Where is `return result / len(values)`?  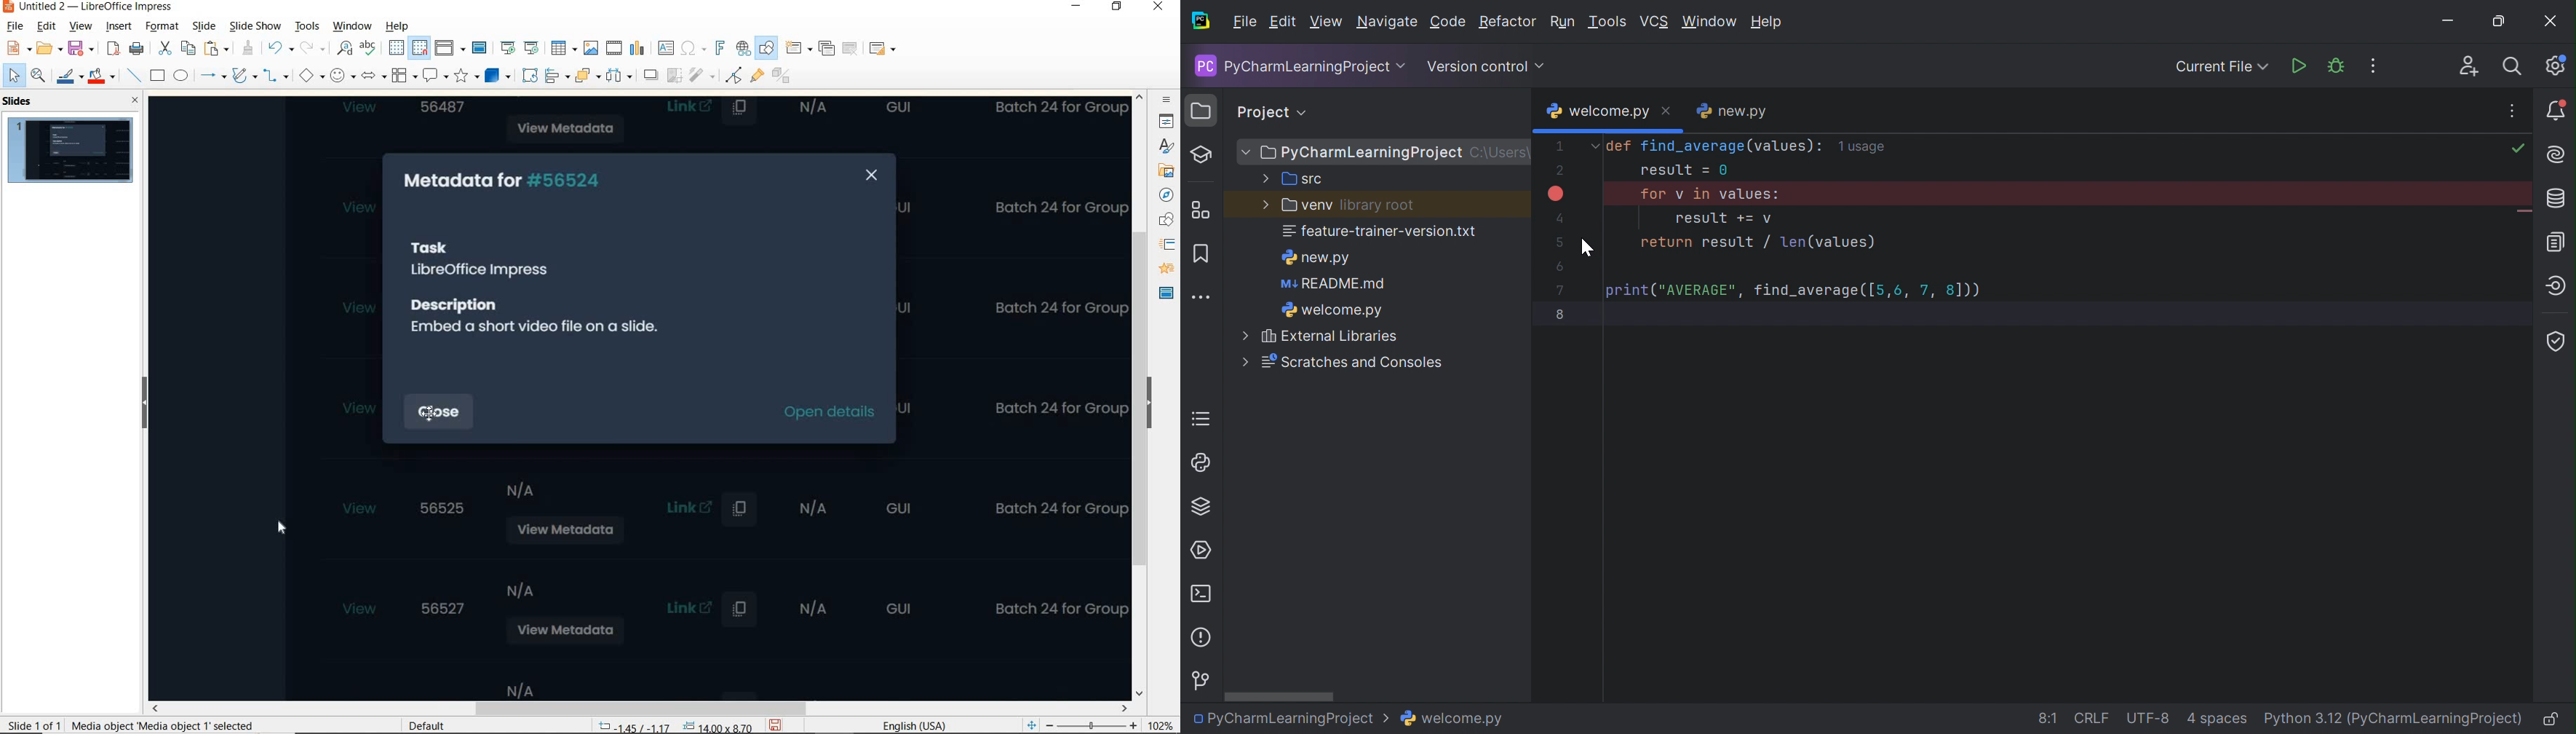 return result / len(values) is located at coordinates (1759, 243).